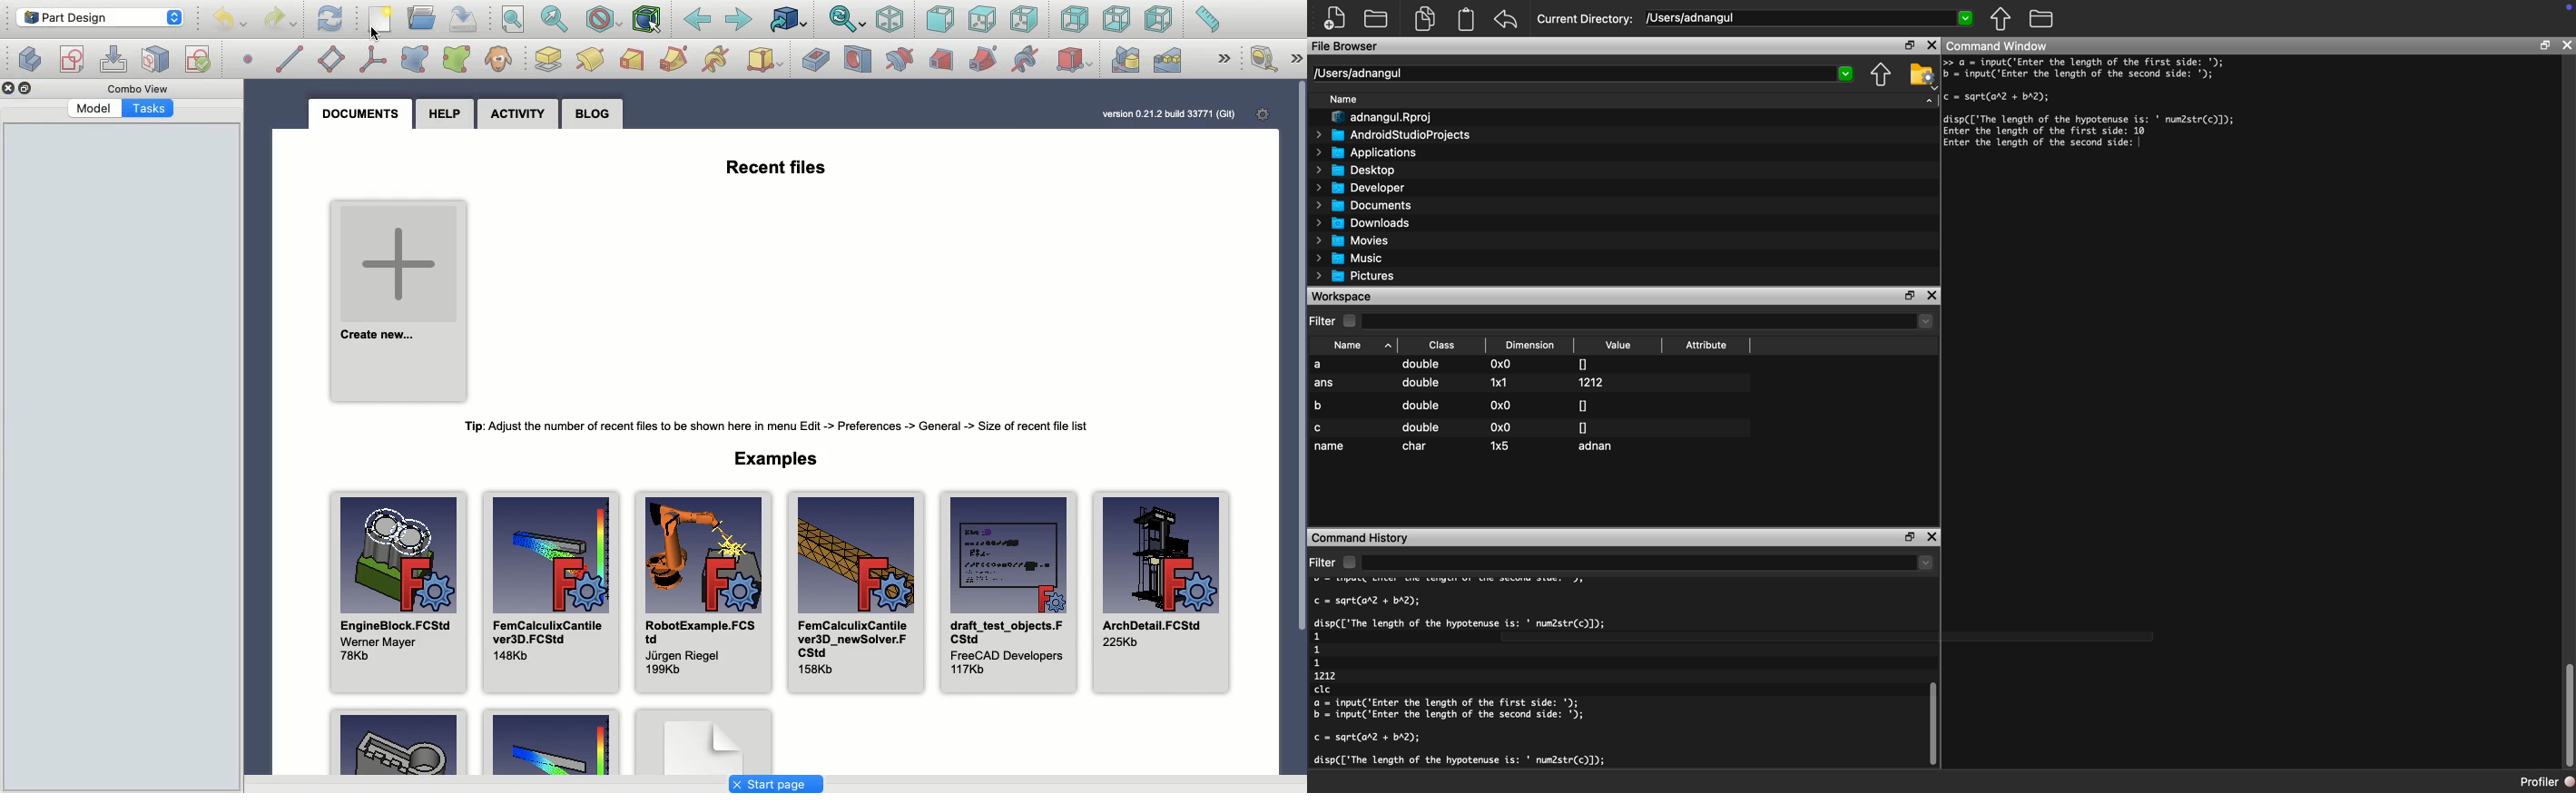 The width and height of the screenshot is (2576, 812). Describe the element at coordinates (1933, 539) in the screenshot. I see `close` at that location.